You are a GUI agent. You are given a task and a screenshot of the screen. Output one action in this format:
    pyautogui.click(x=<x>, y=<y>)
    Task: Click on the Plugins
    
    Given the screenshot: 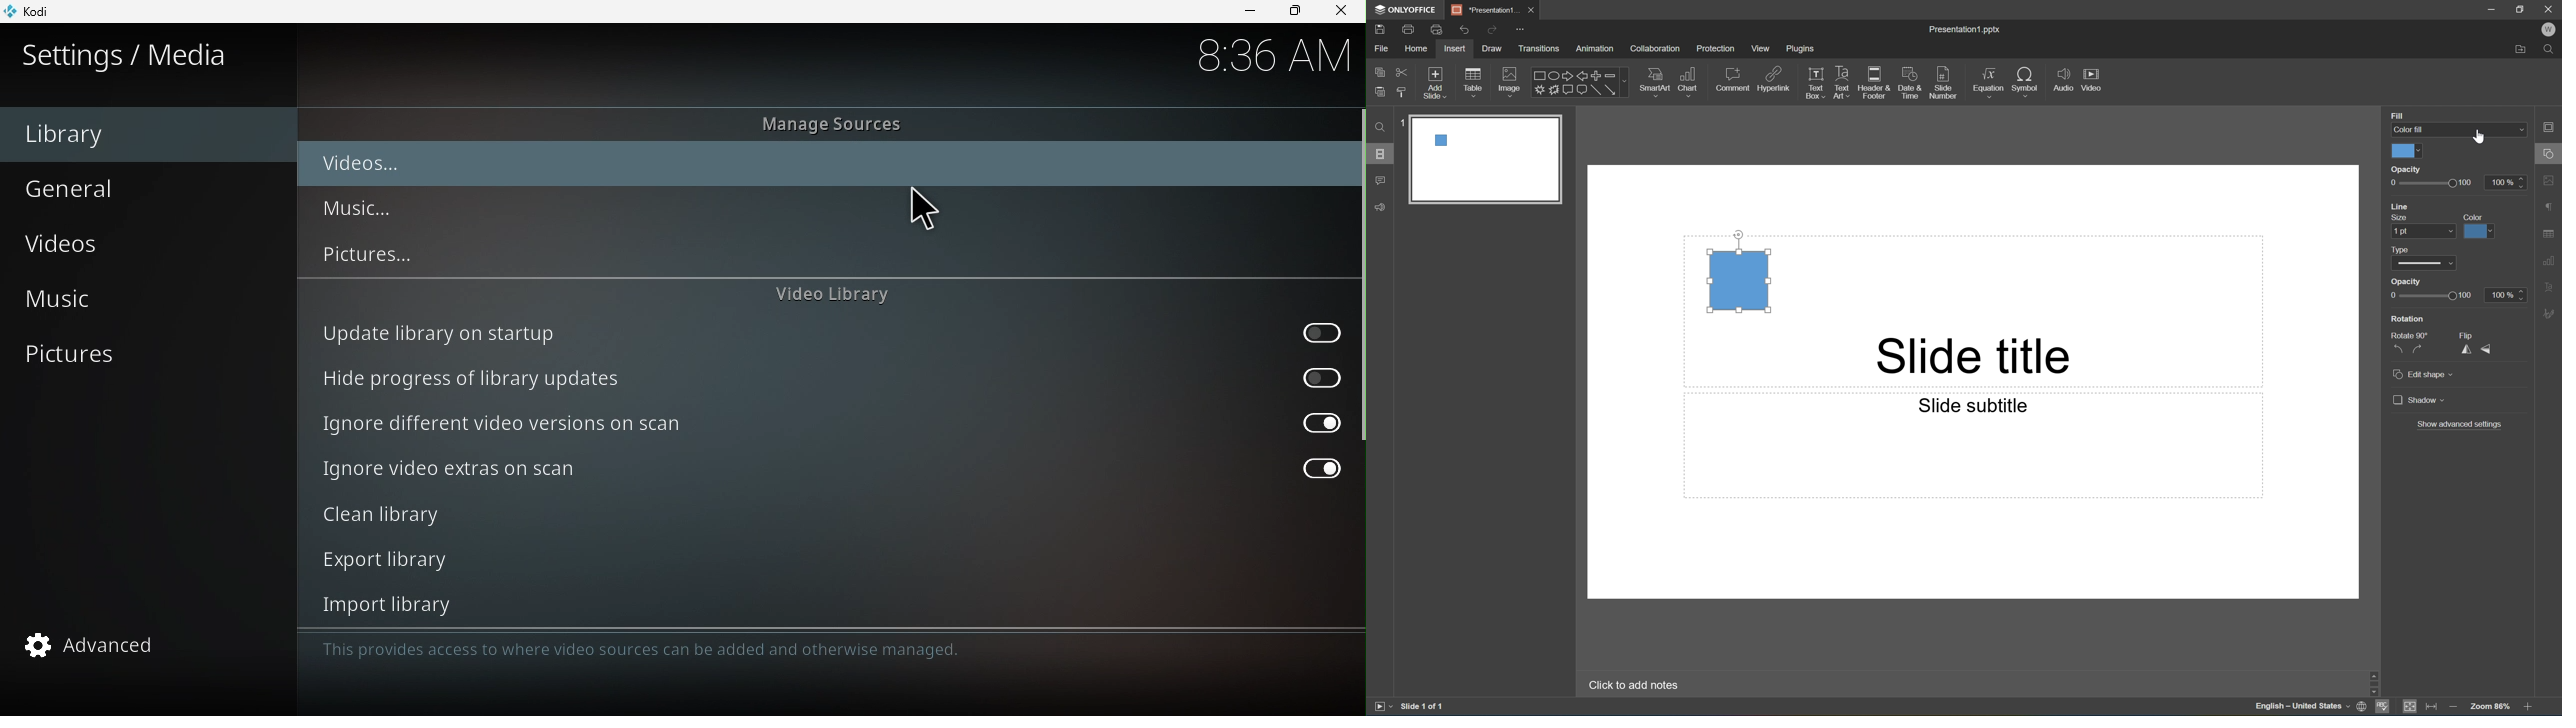 What is the action you would take?
    pyautogui.click(x=1801, y=48)
    